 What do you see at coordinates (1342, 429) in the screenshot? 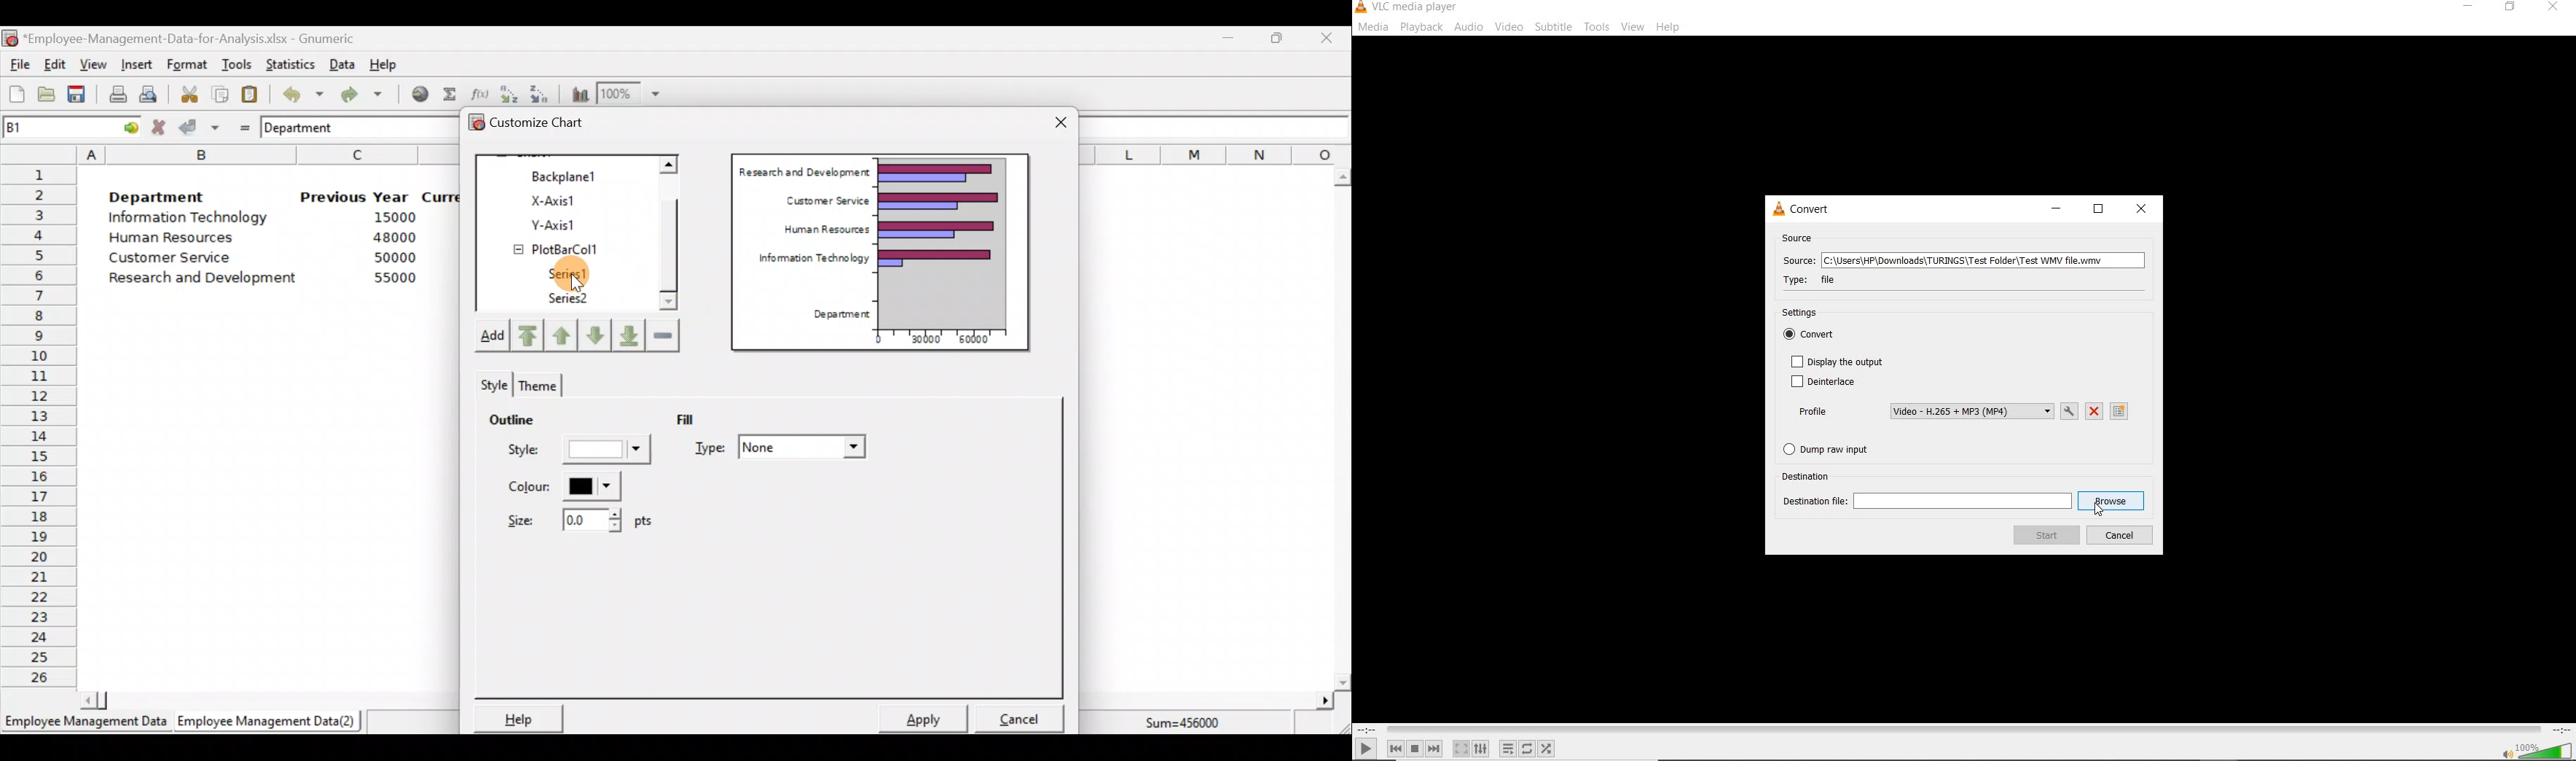
I see `Scroll bar` at bounding box center [1342, 429].